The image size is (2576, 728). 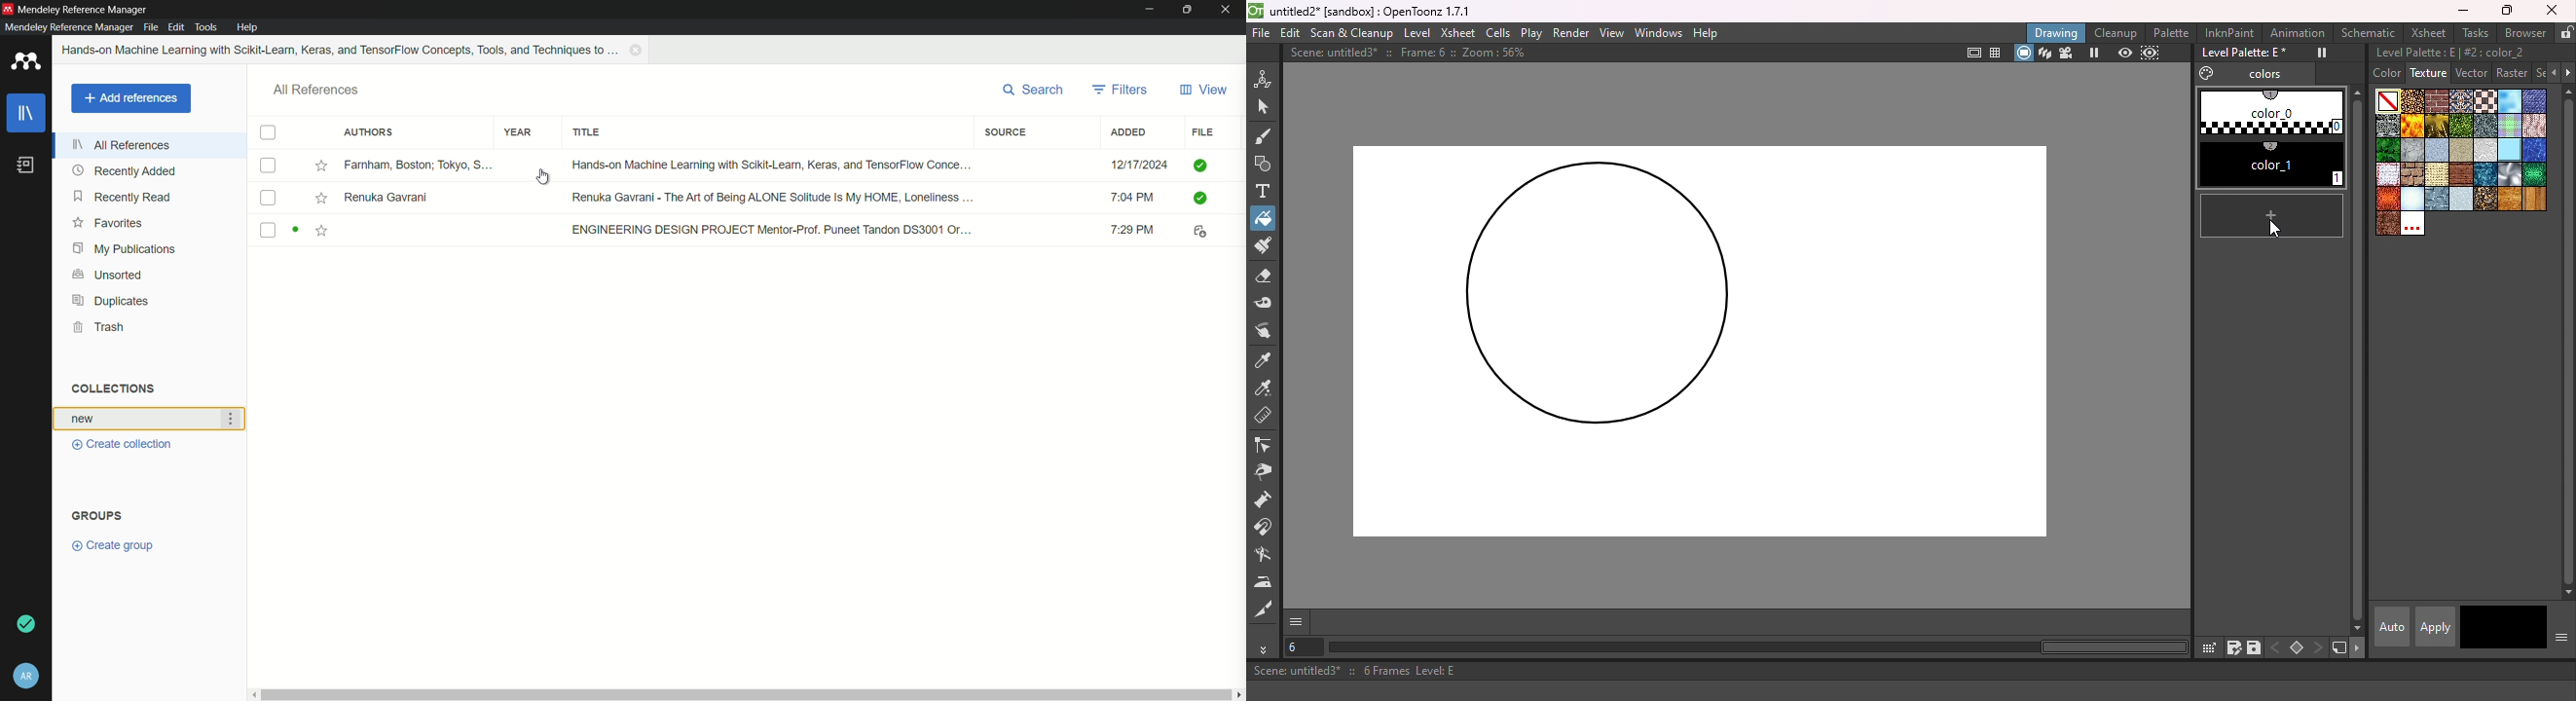 I want to click on Schematic, so click(x=2367, y=33).